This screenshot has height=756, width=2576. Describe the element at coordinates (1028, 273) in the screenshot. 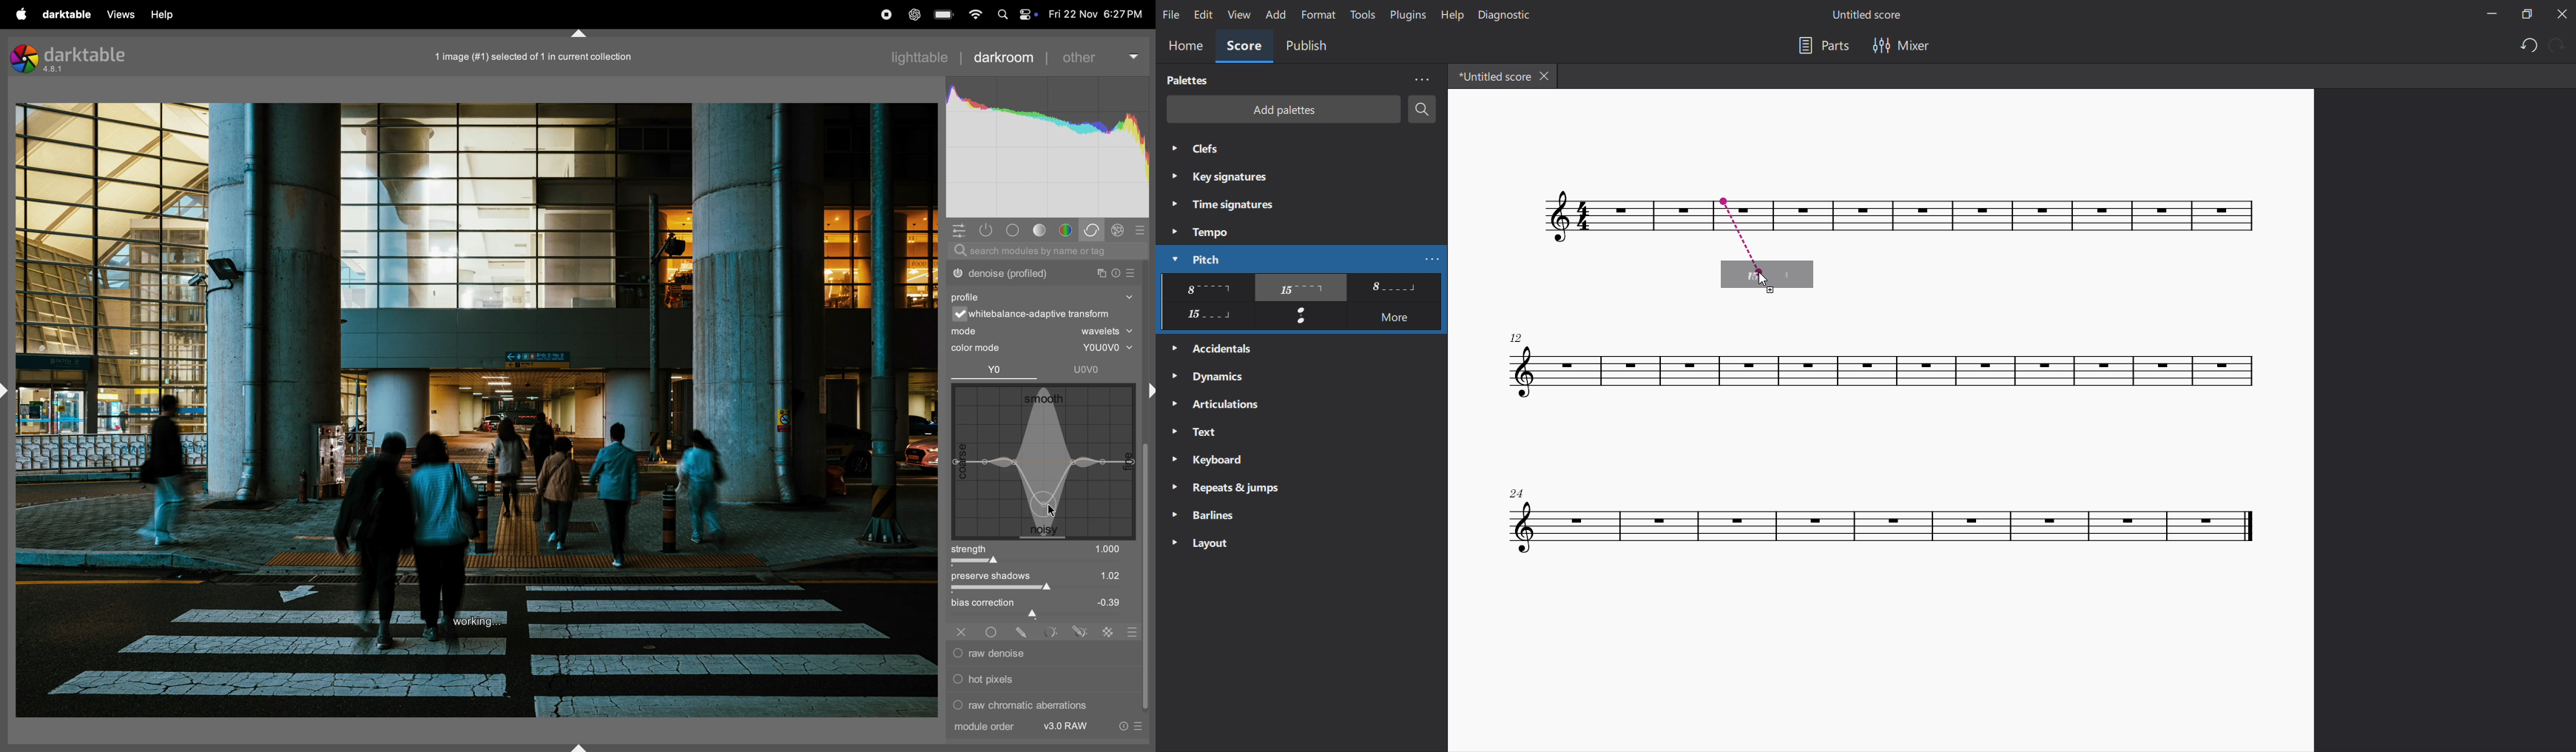

I see `denoise` at that location.